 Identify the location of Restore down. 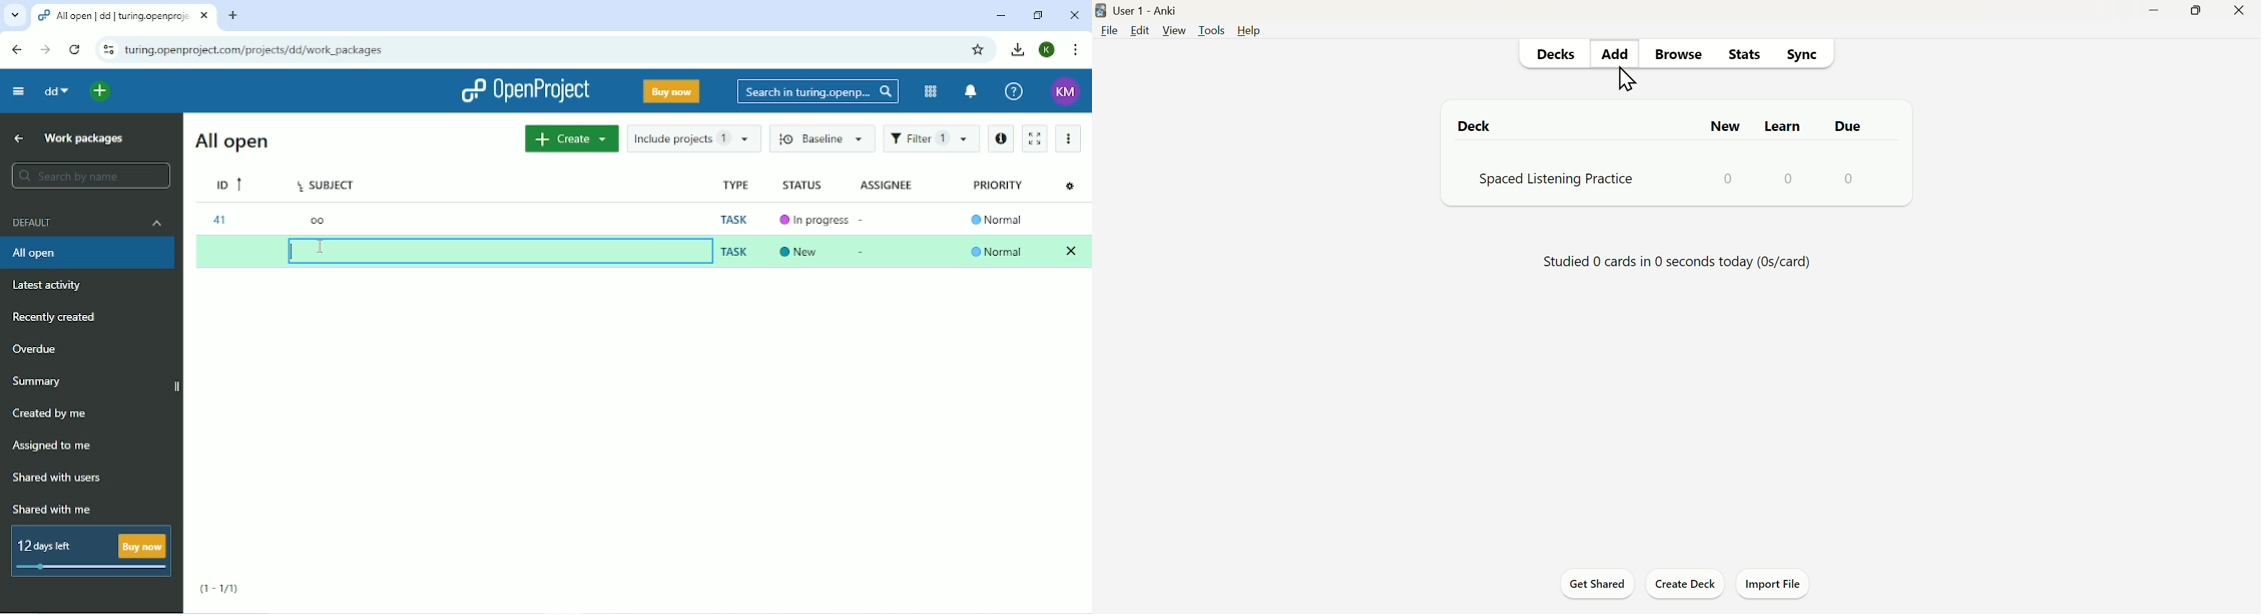
(1035, 15).